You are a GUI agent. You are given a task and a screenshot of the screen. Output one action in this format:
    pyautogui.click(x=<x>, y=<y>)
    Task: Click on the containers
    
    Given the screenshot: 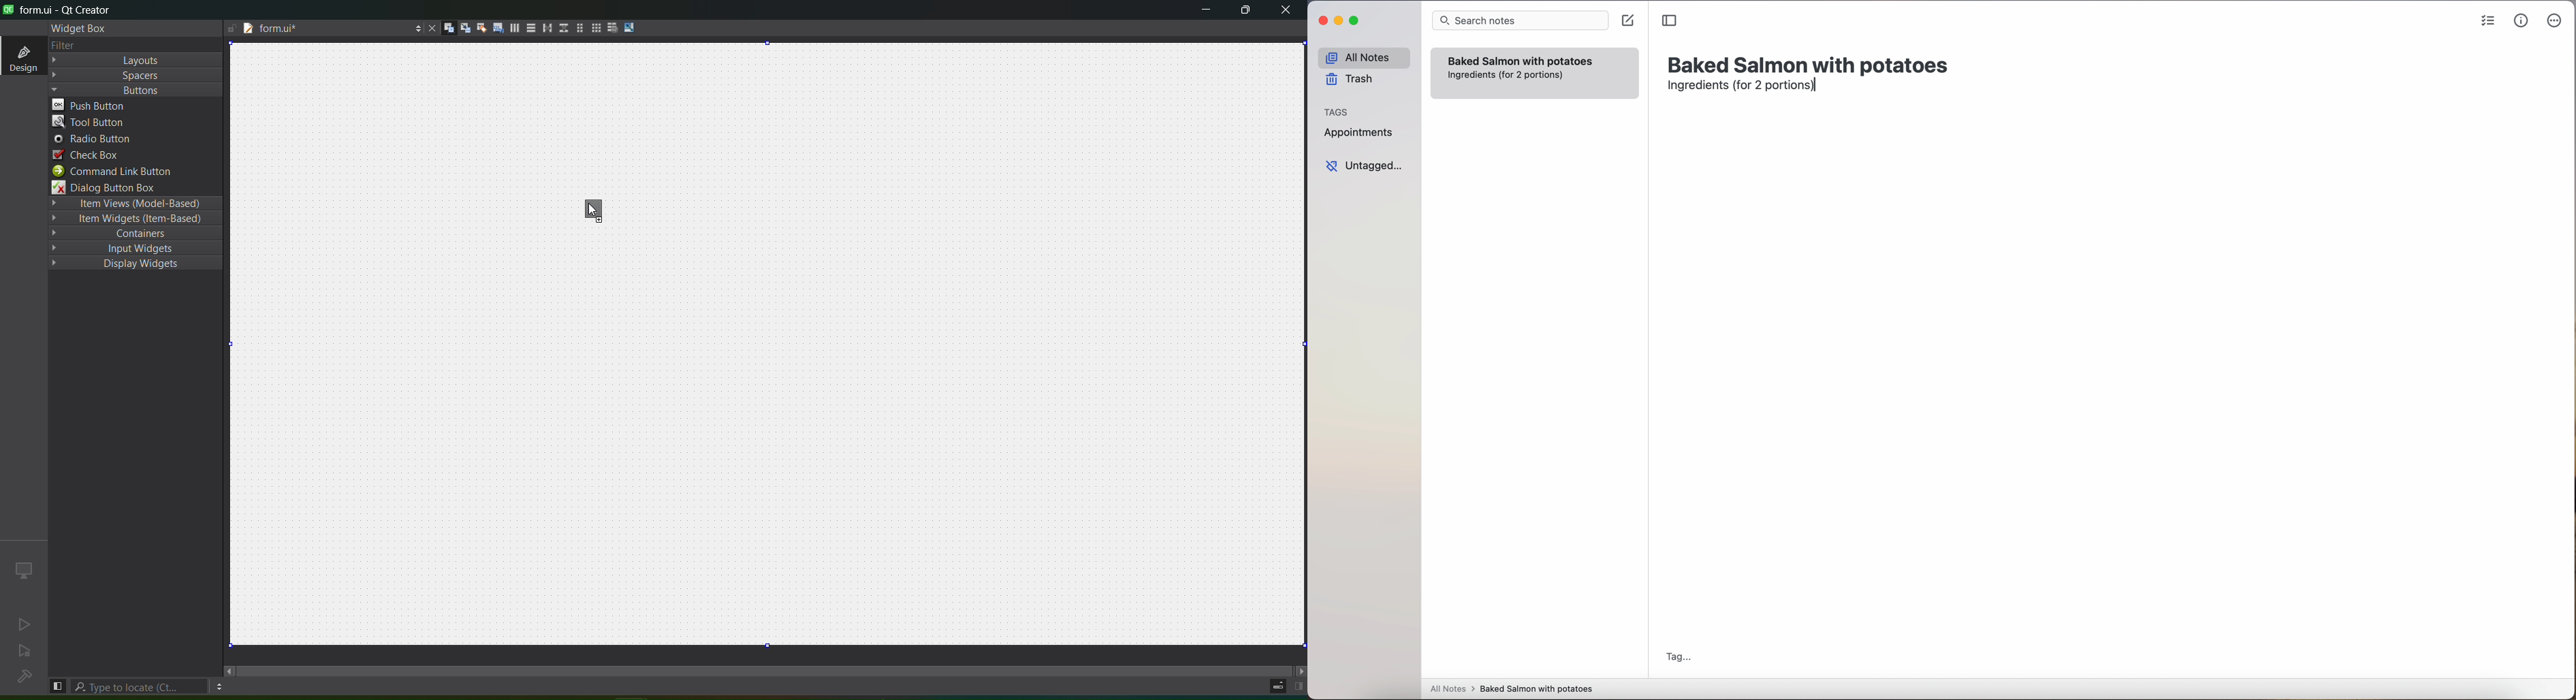 What is the action you would take?
    pyautogui.click(x=136, y=235)
    